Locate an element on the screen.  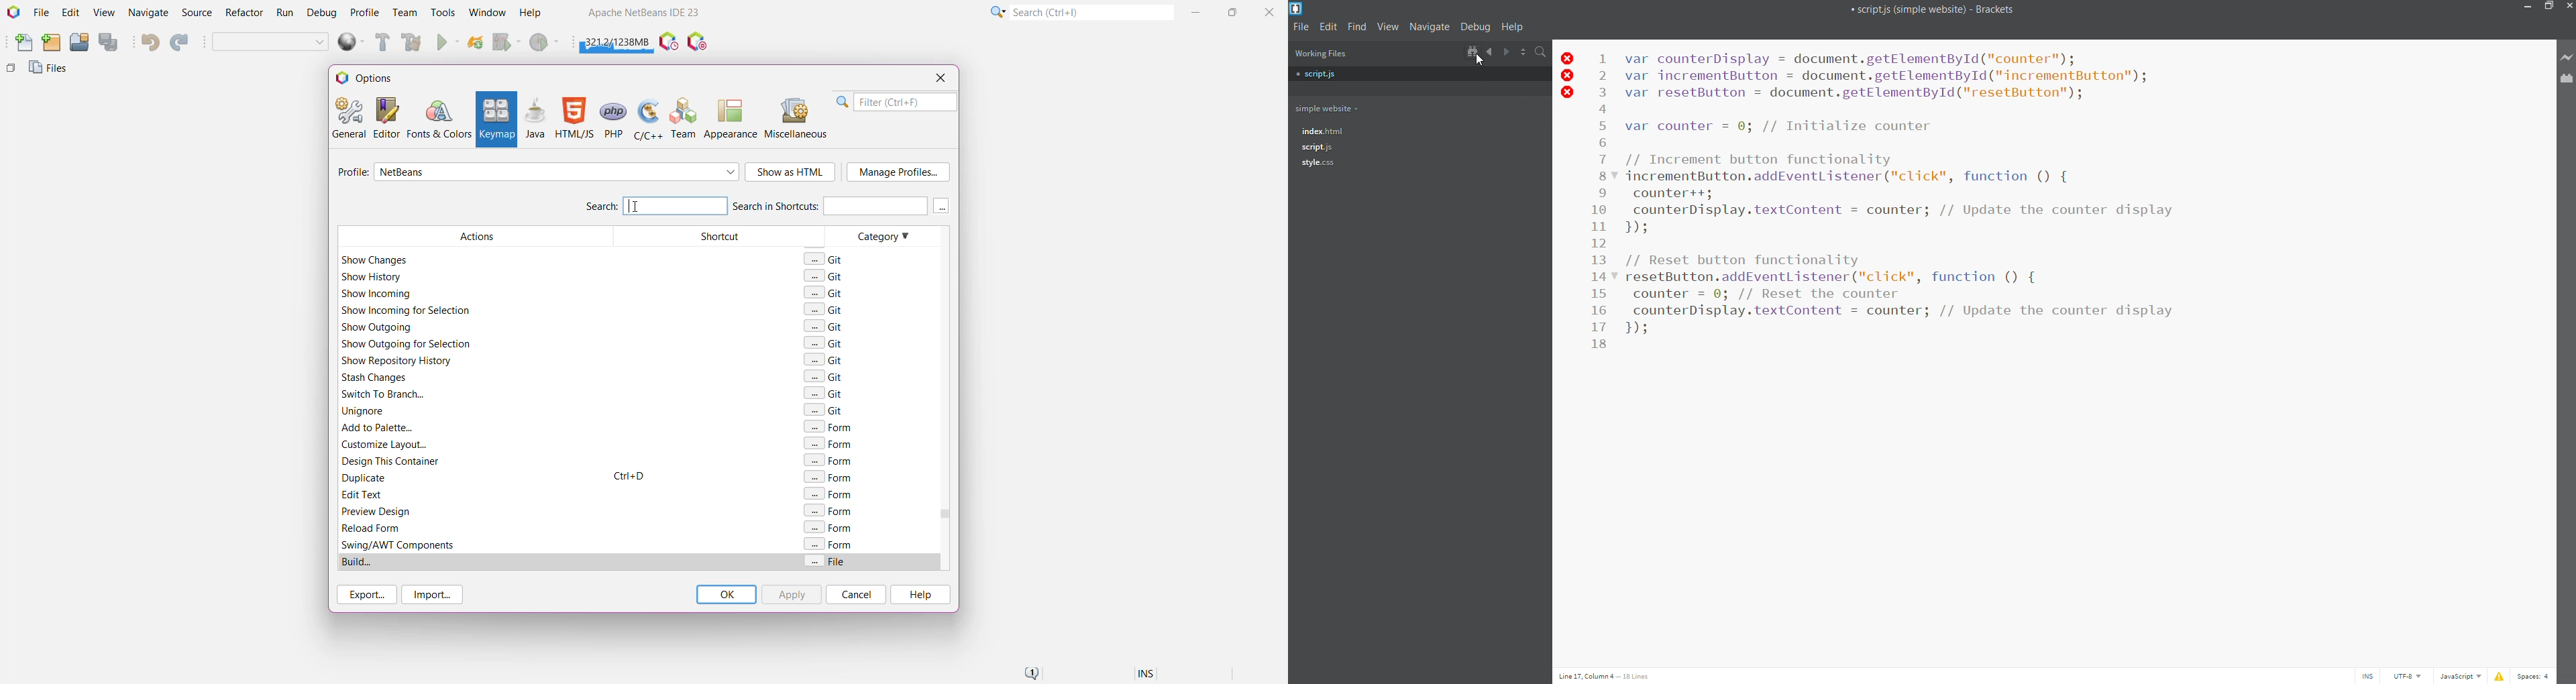
maximize is located at coordinates (2550, 7).